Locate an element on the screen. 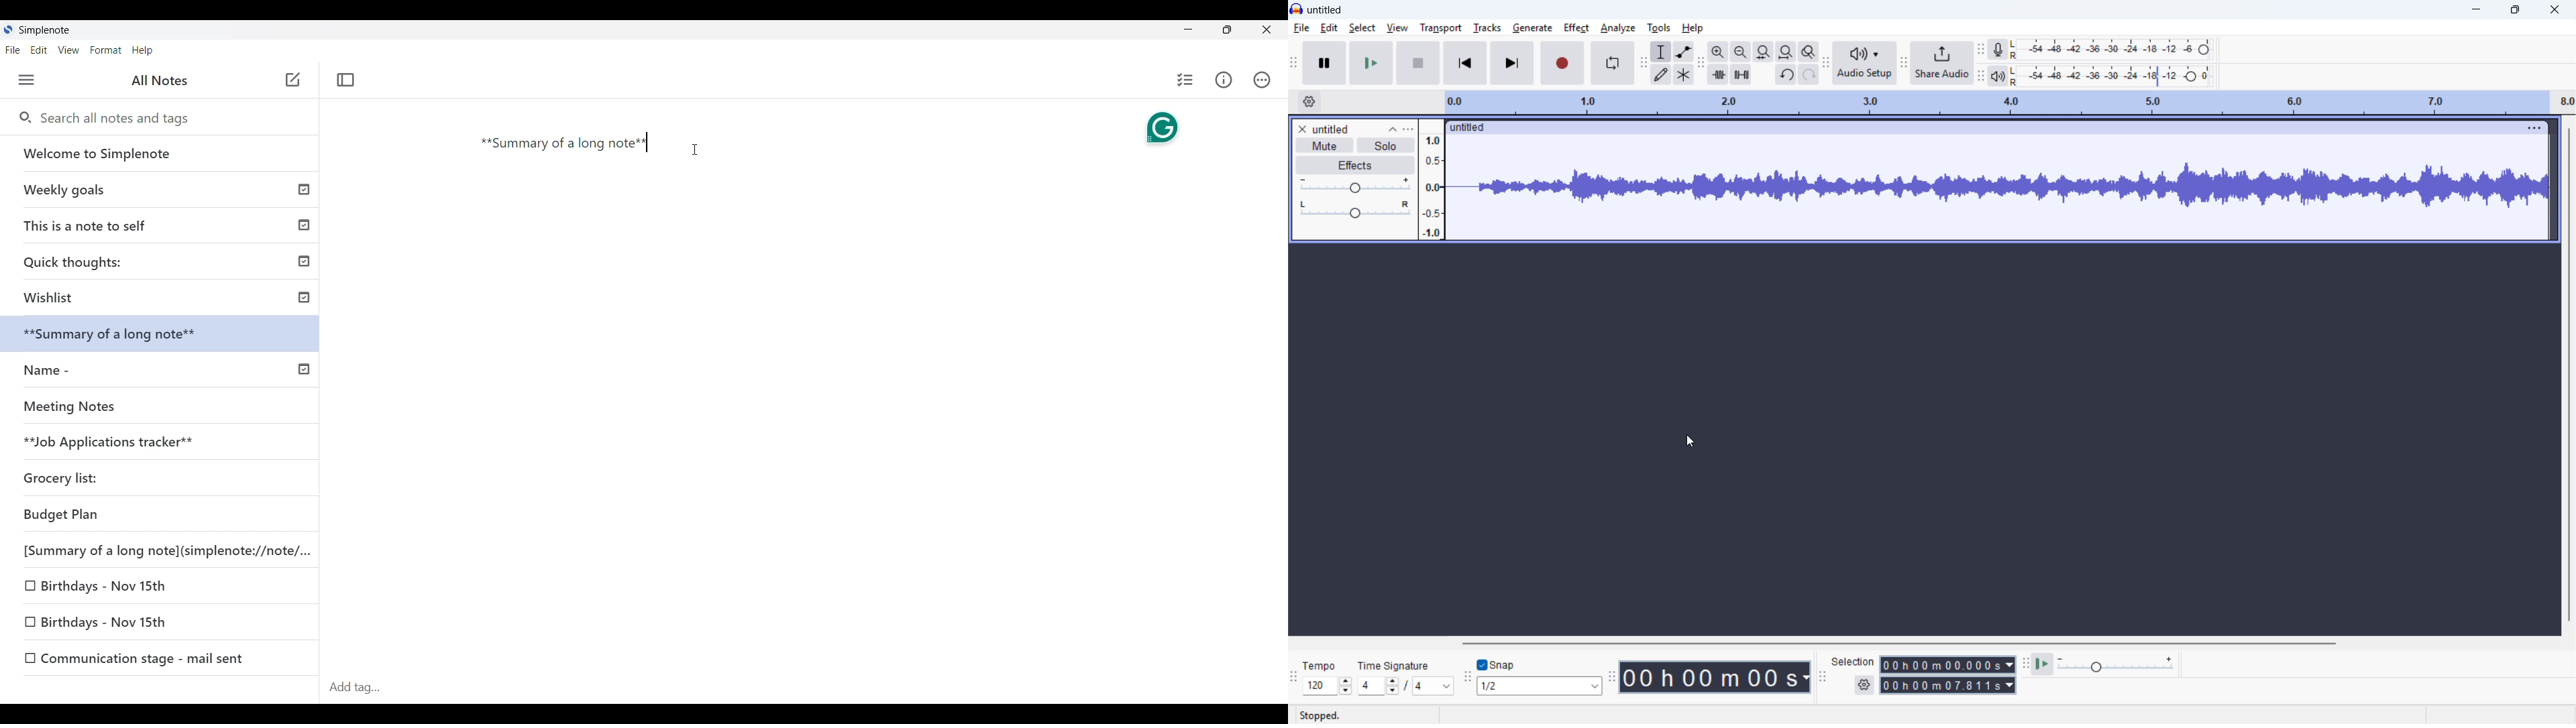 The height and width of the screenshot is (728, 2576). playback speed is located at coordinates (2115, 665).